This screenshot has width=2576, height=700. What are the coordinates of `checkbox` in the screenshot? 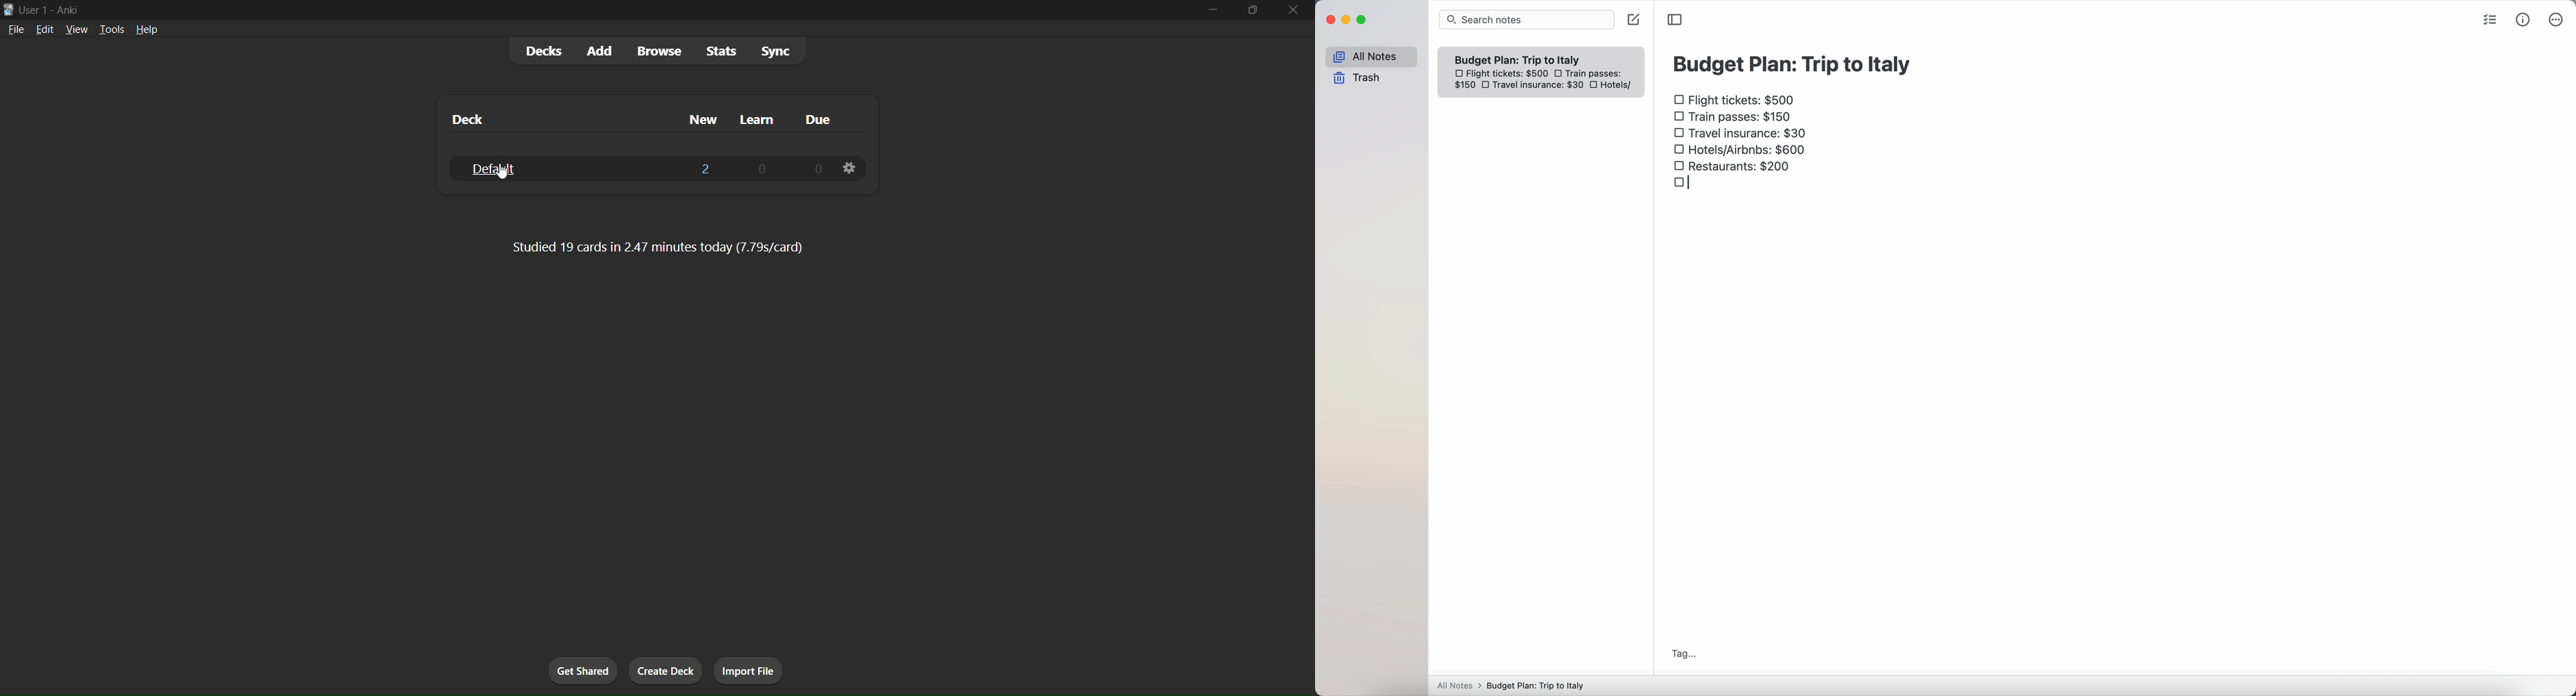 It's located at (1486, 86).